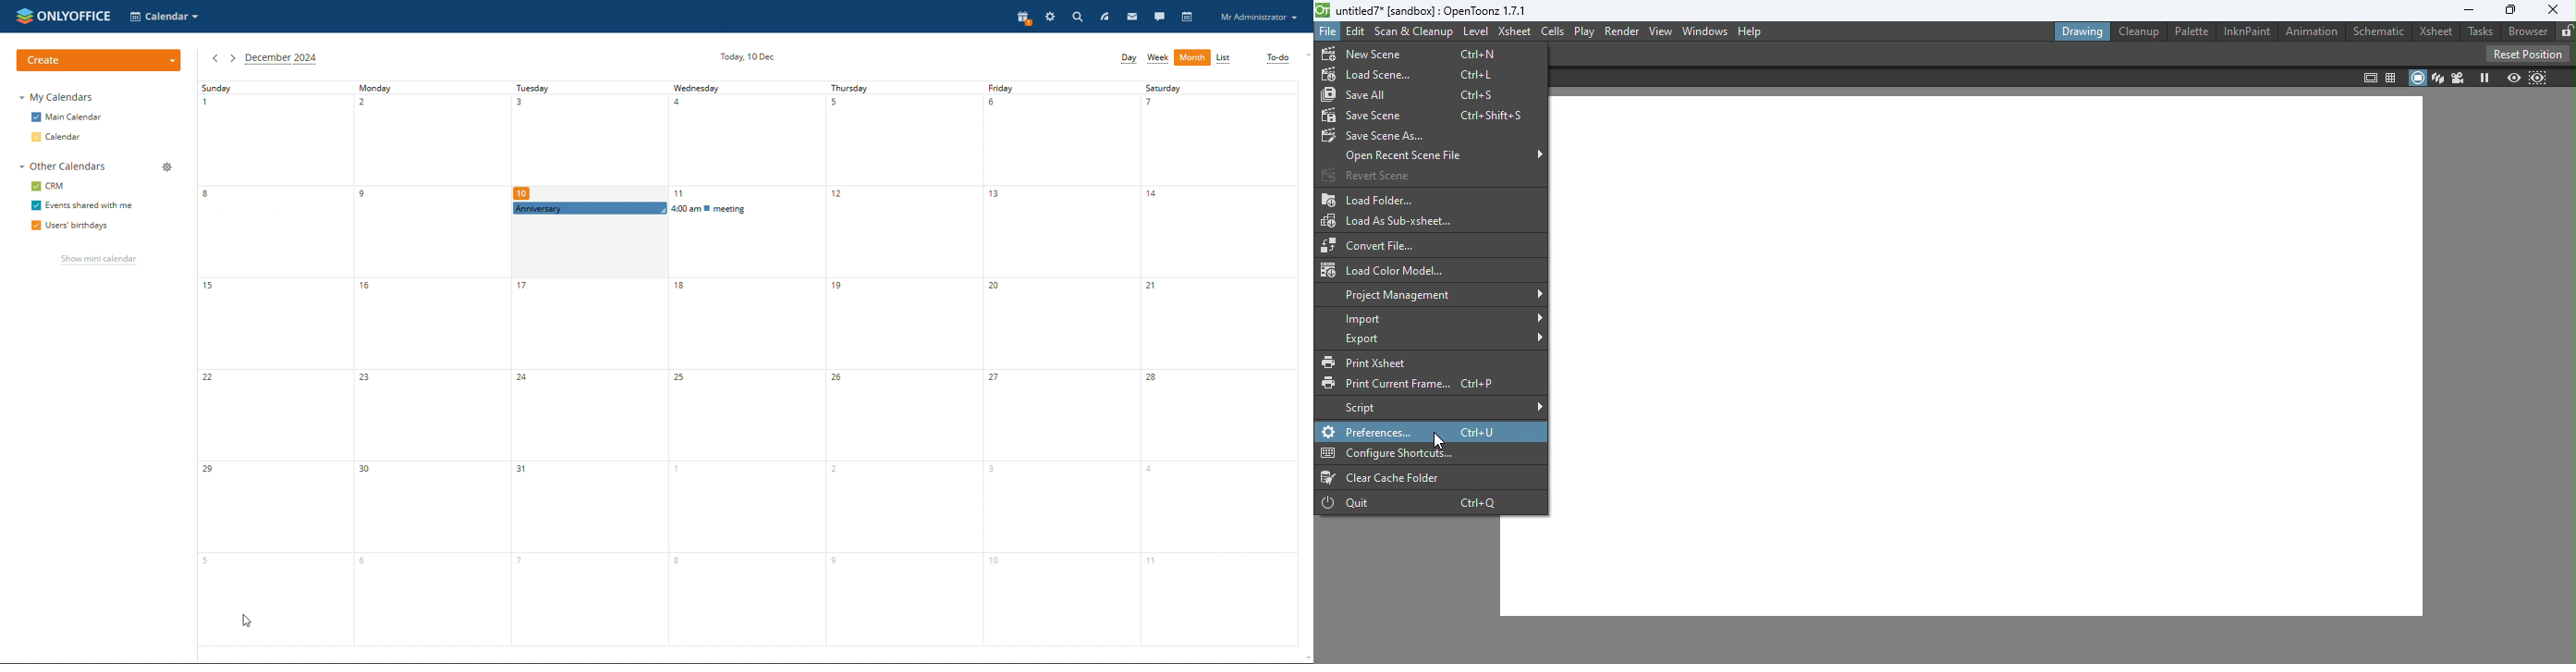 This screenshot has width=2576, height=672. I want to click on Load folder, so click(1373, 200).